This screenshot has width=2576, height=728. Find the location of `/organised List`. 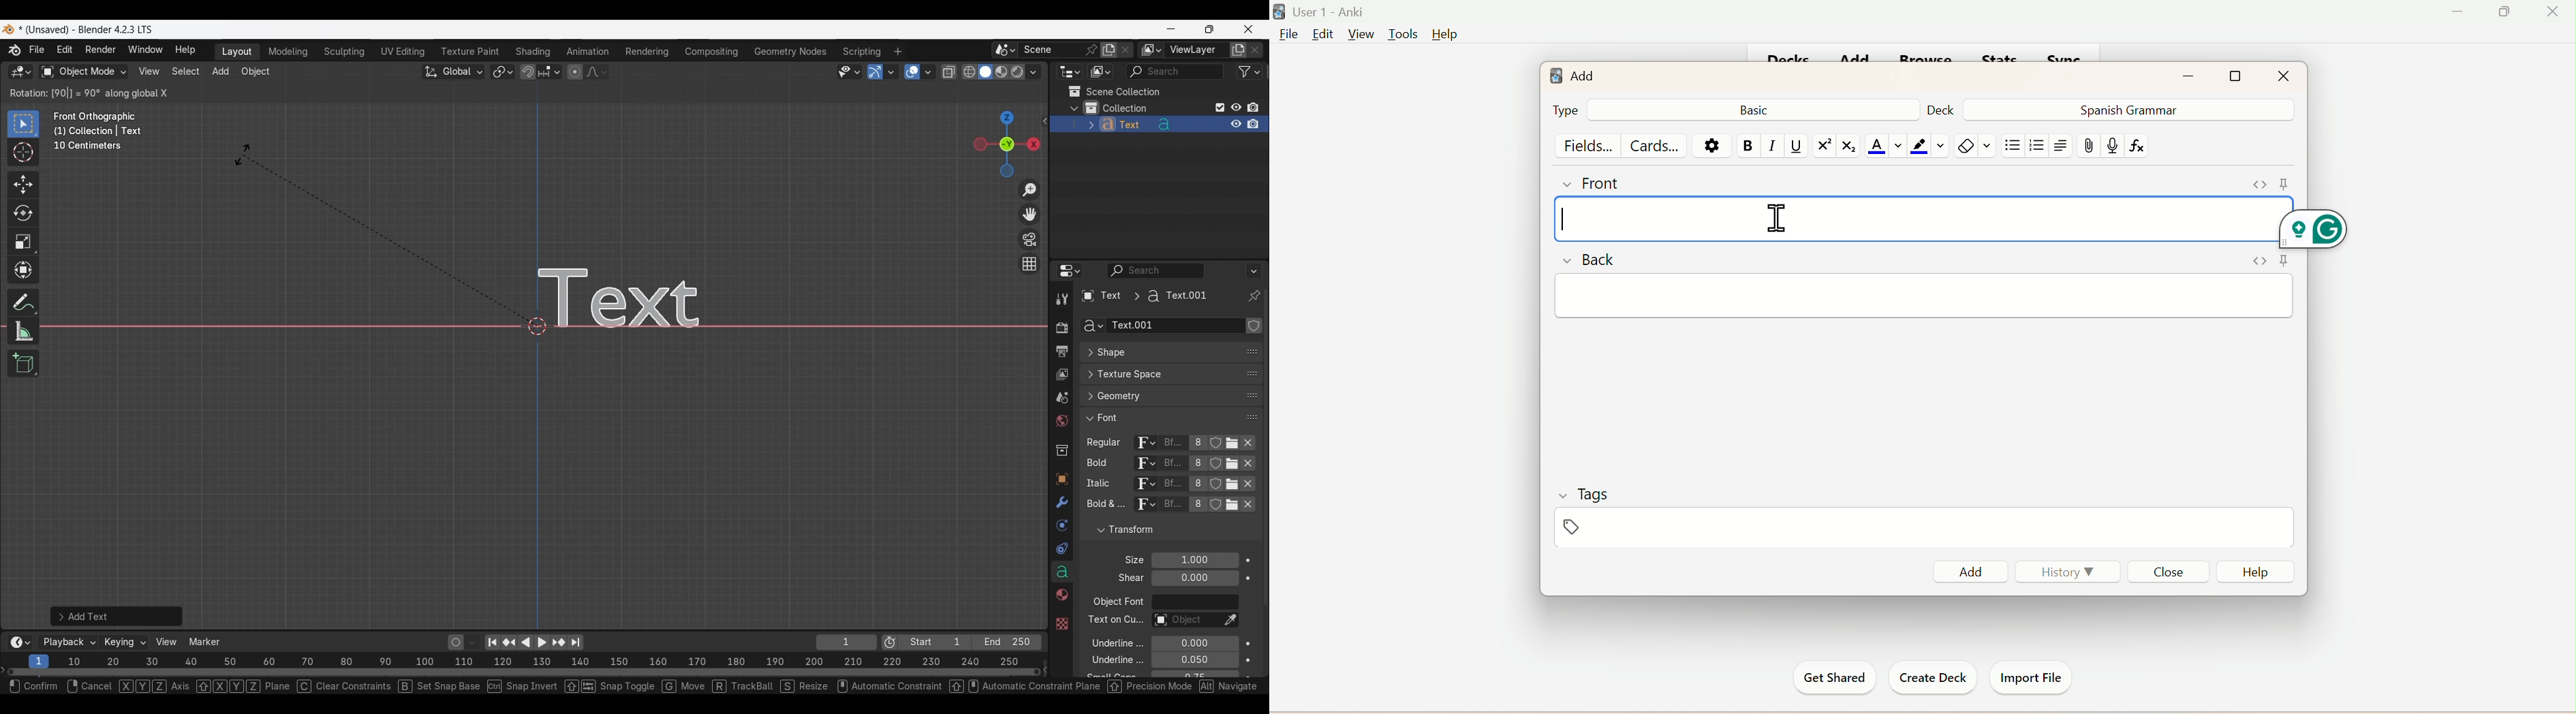

/organised List is located at coordinates (2034, 147).